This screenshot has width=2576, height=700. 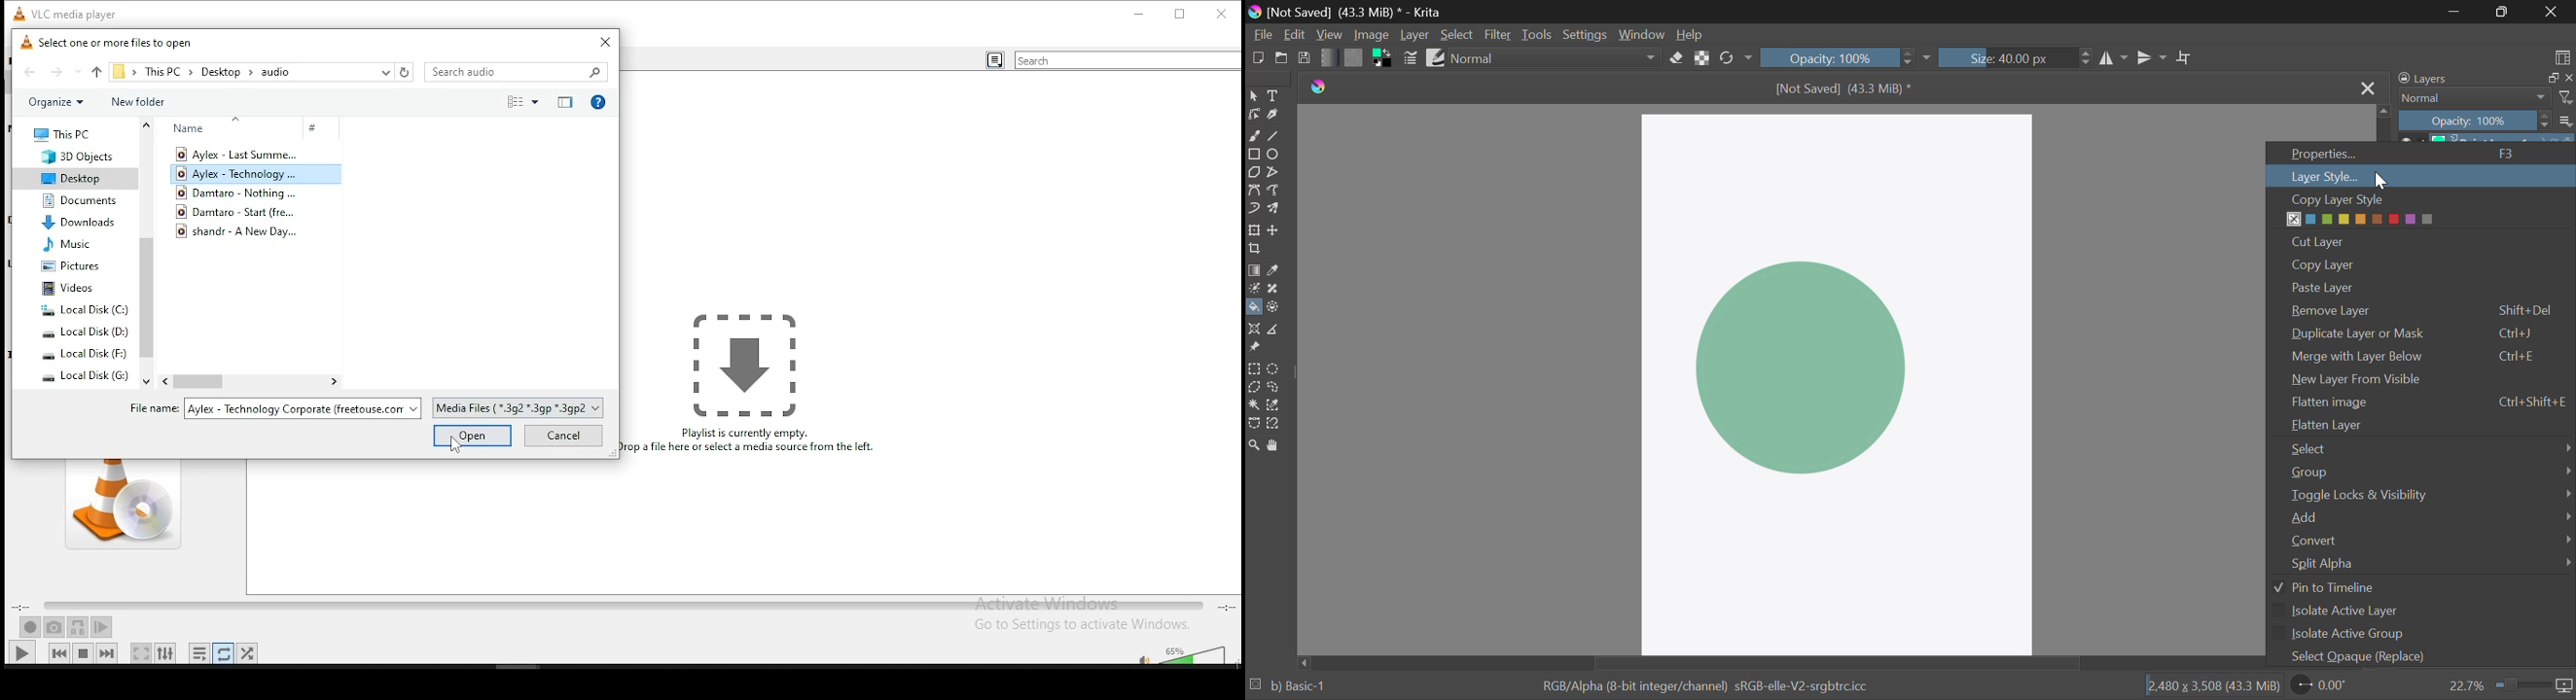 What do you see at coordinates (97, 71) in the screenshot?
I see `up` at bounding box center [97, 71].